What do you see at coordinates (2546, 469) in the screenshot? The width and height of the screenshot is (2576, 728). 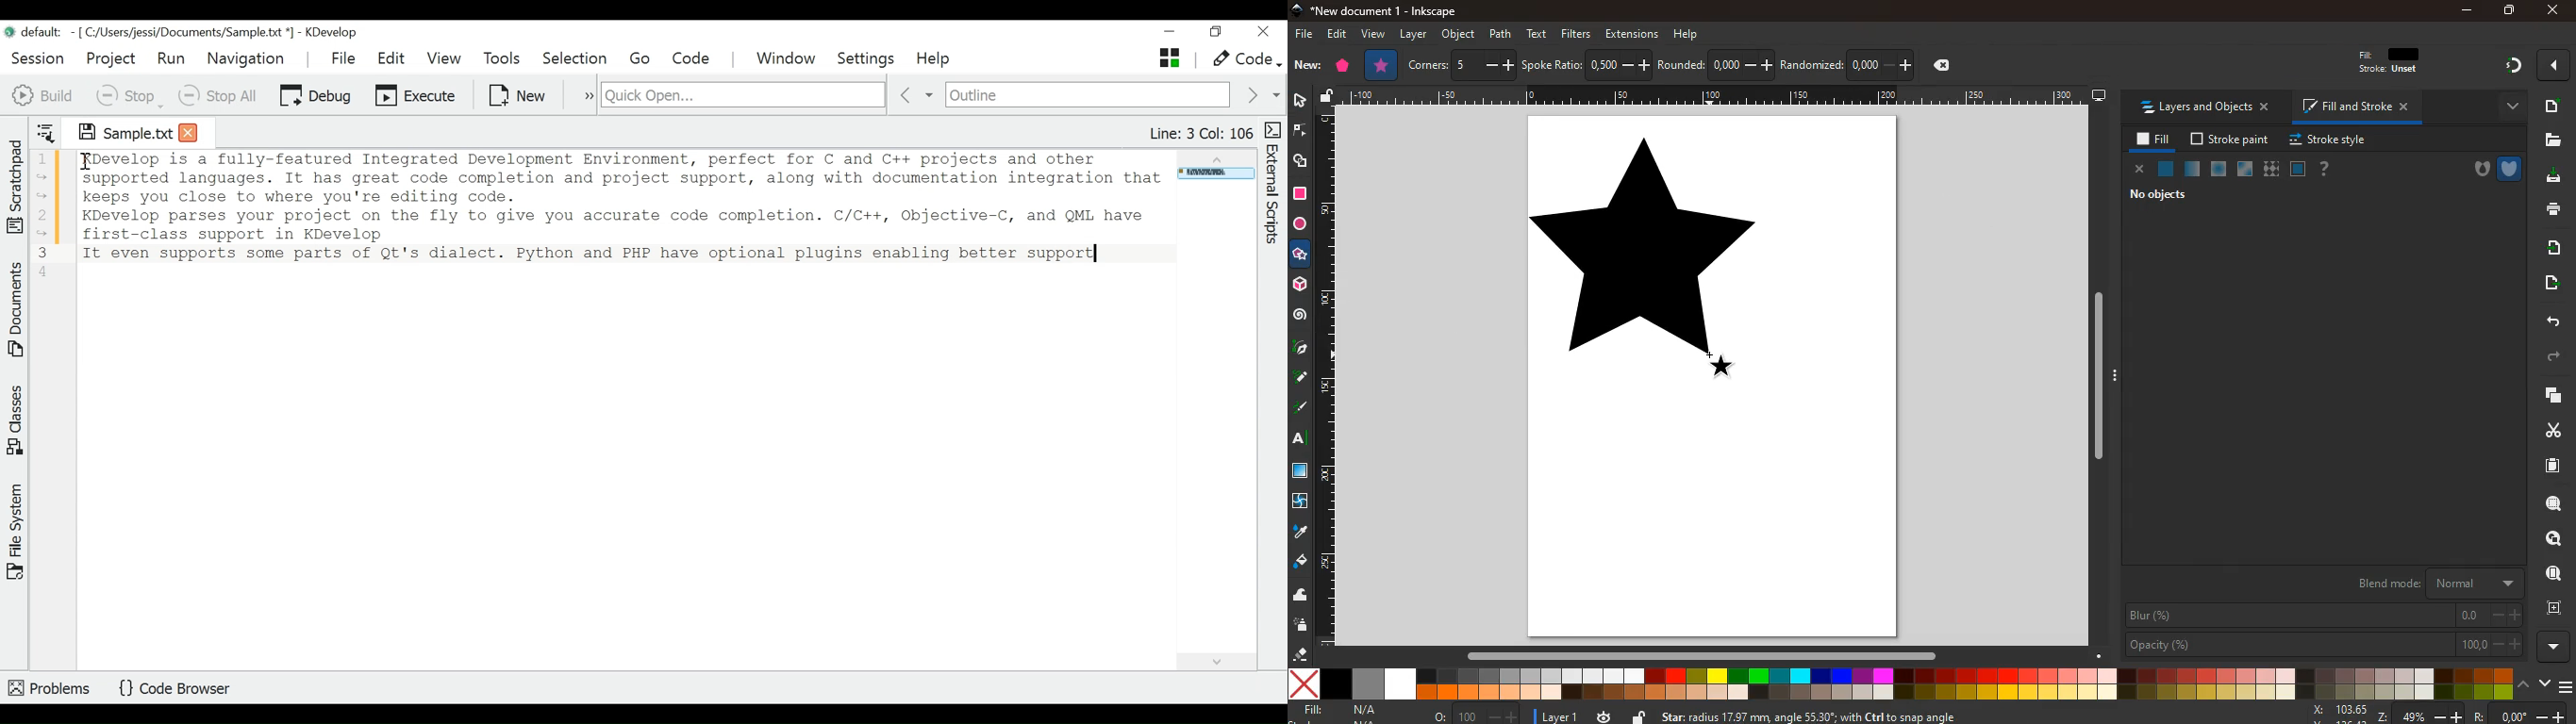 I see `sheet` at bounding box center [2546, 469].